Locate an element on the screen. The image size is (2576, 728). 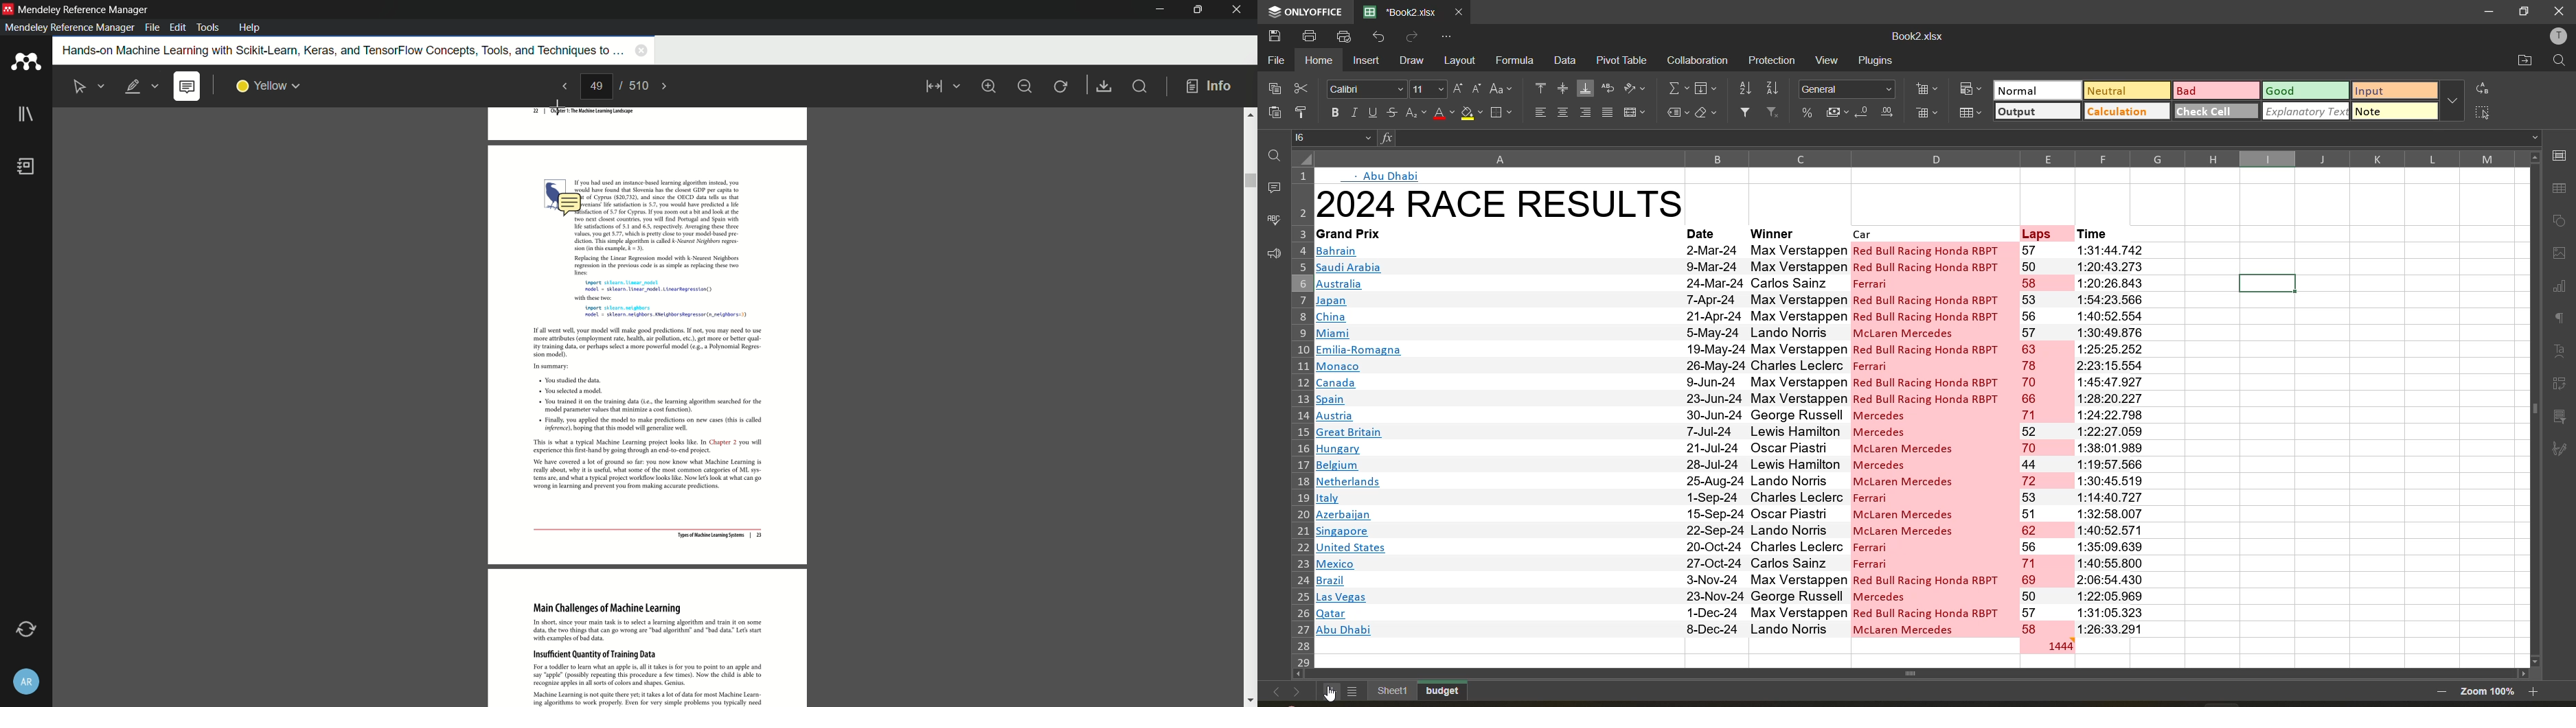
car is located at coordinates (1926, 231).